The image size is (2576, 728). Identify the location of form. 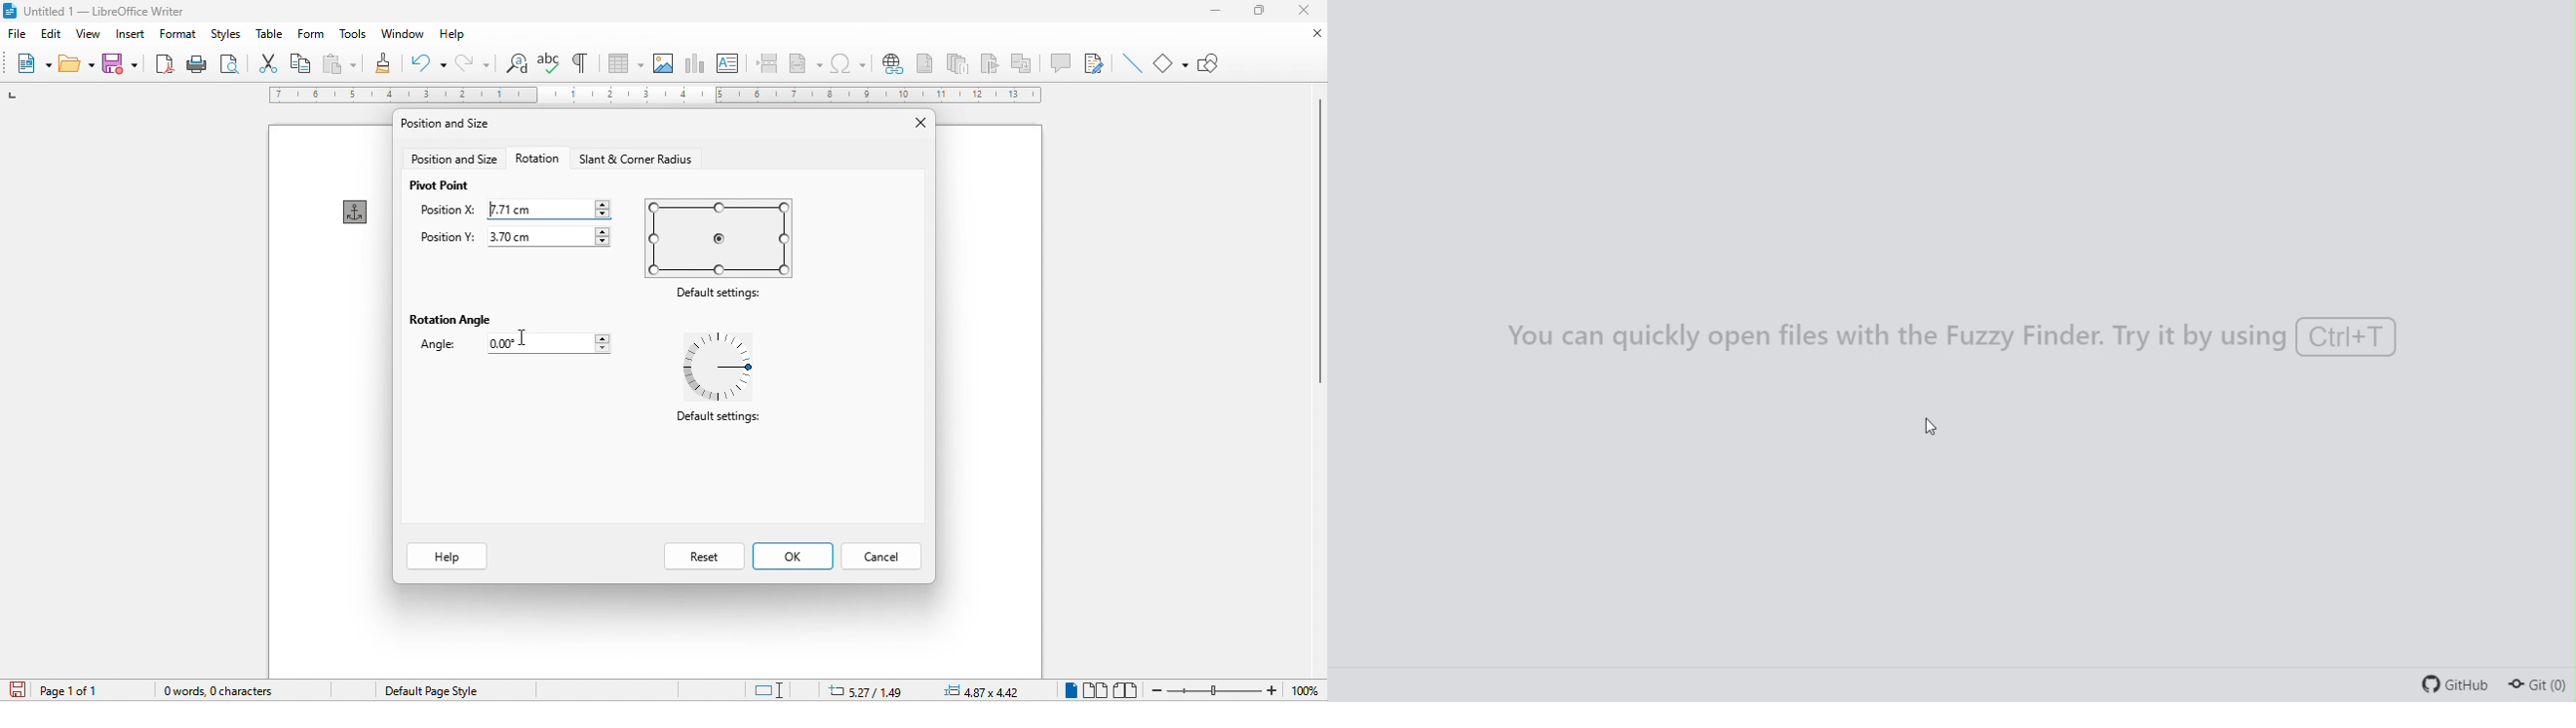
(307, 35).